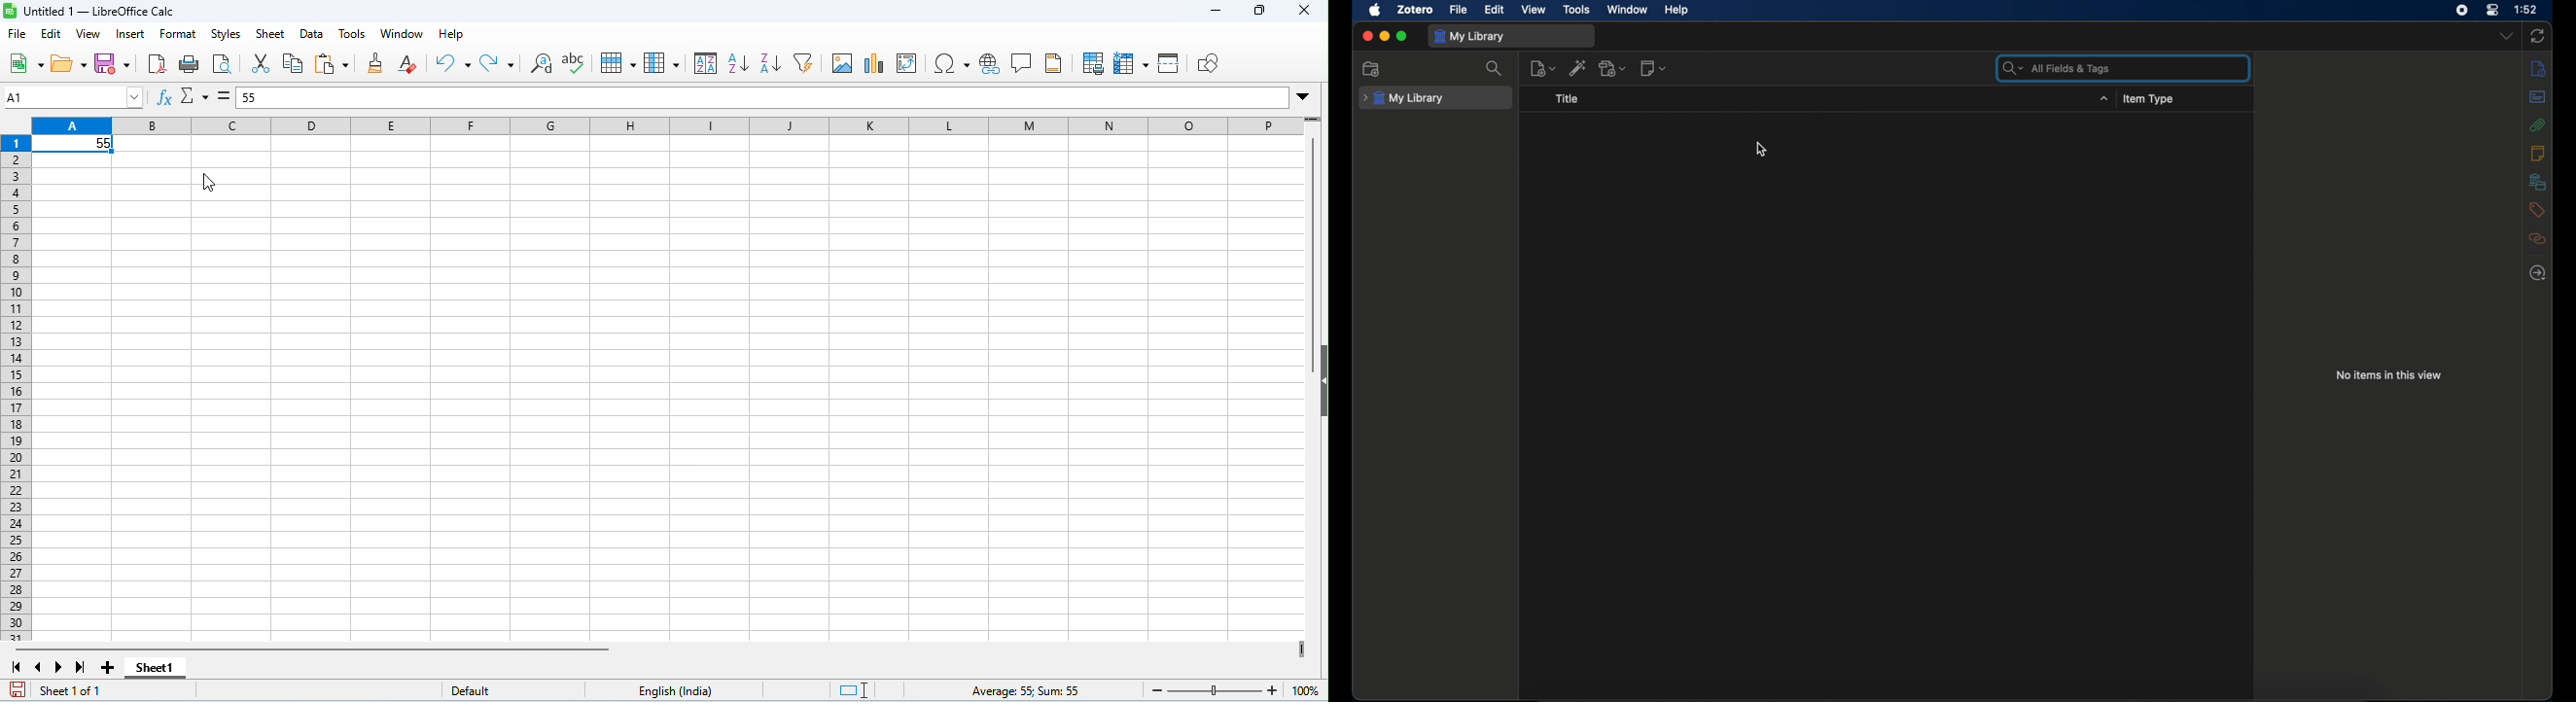  I want to click on header and footer, so click(1054, 65).